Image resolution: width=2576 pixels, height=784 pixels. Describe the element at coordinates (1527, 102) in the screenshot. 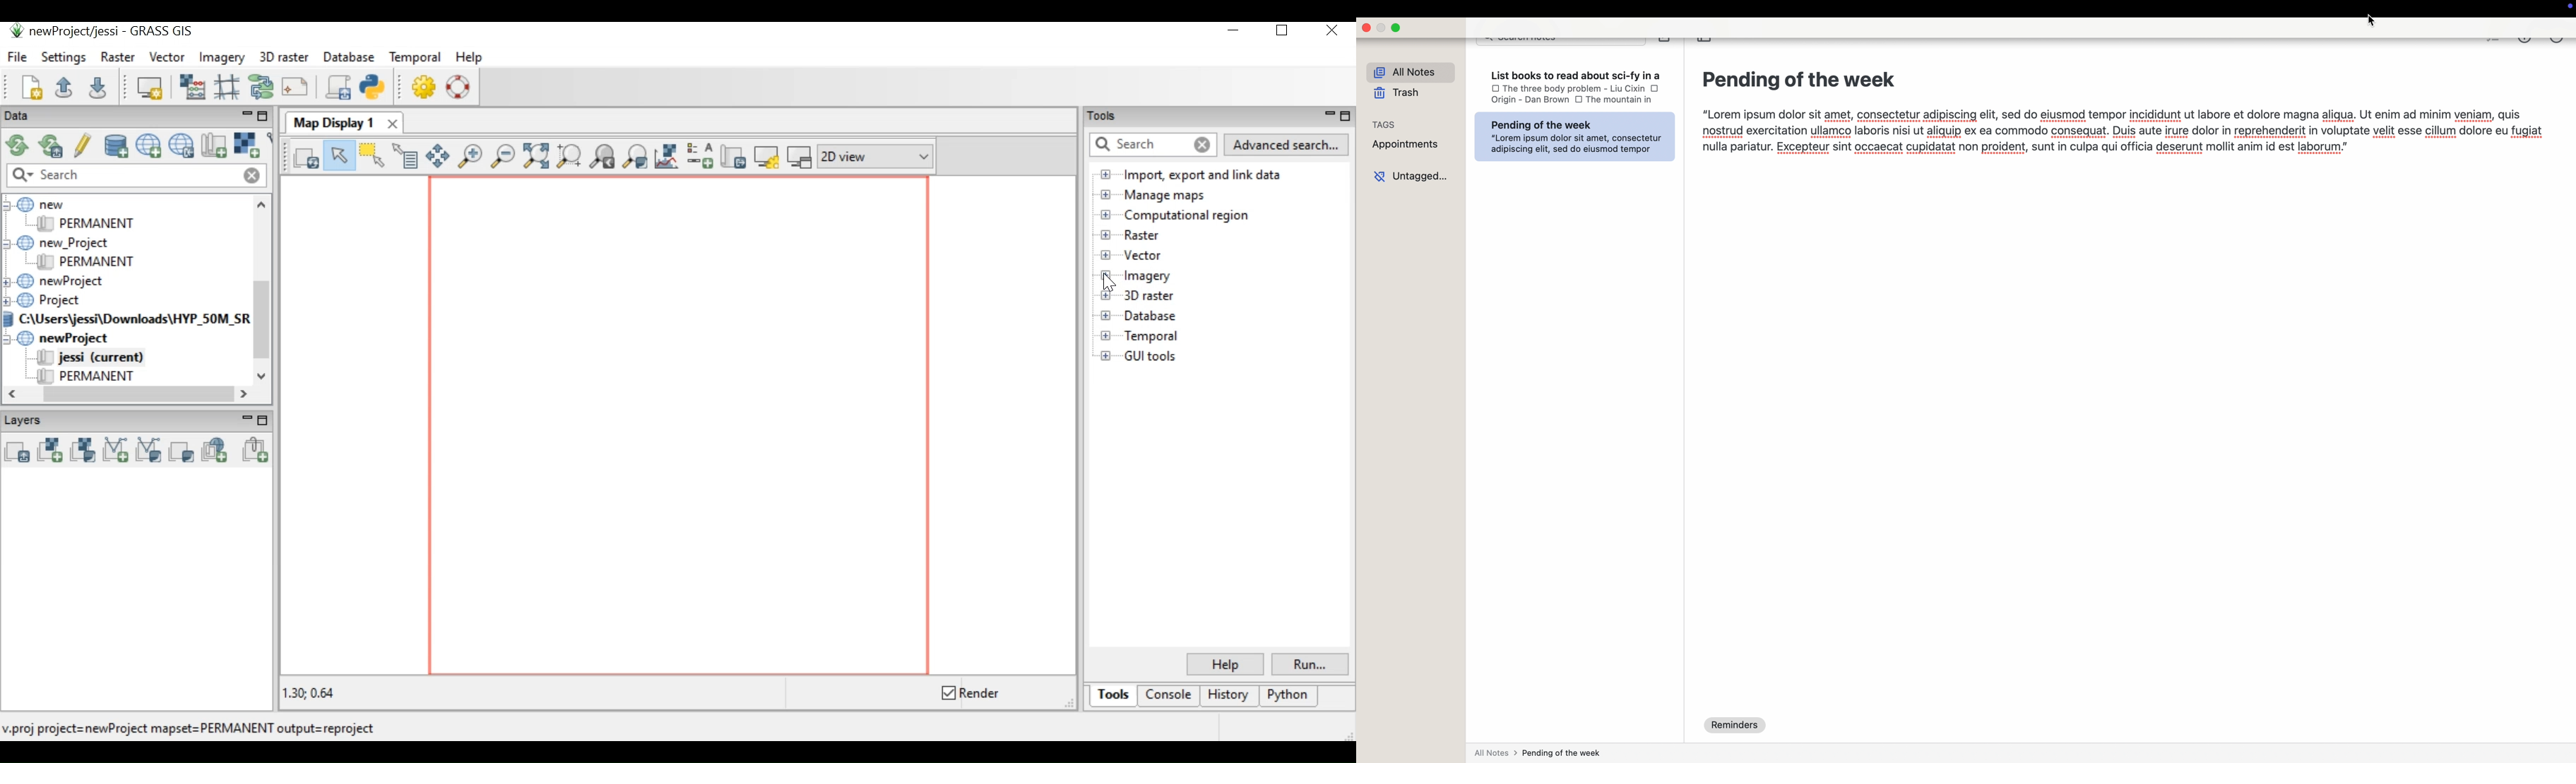

I see `Origin - Dan Brown` at that location.